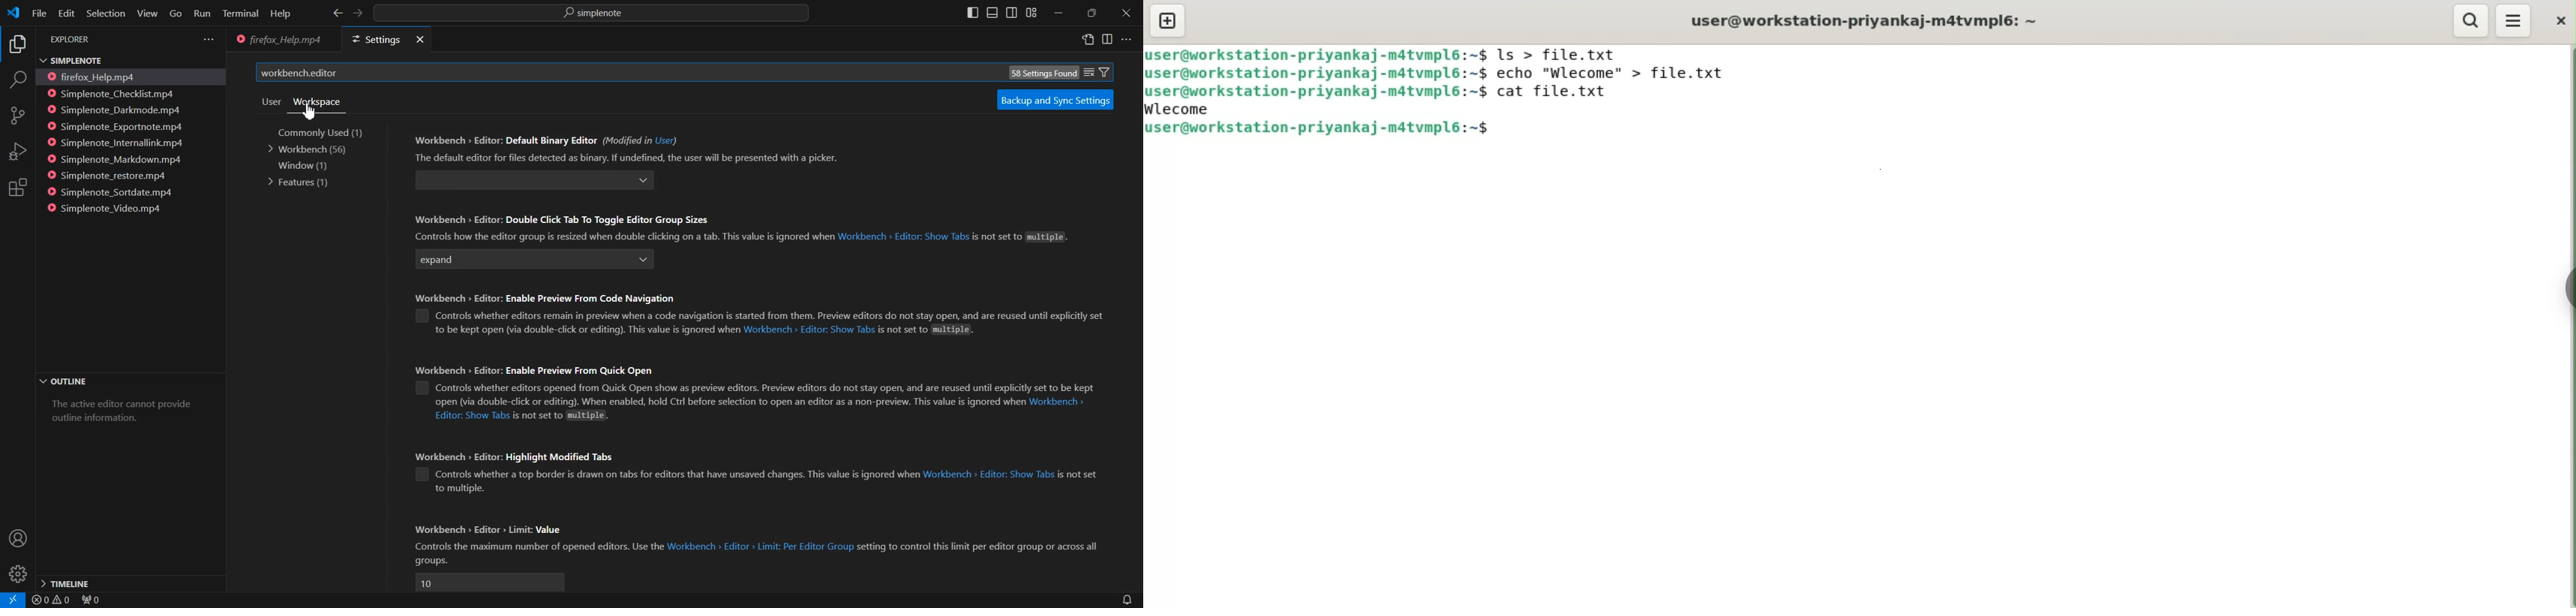 The image size is (2576, 616). Describe the element at coordinates (17, 82) in the screenshot. I see `Search` at that location.